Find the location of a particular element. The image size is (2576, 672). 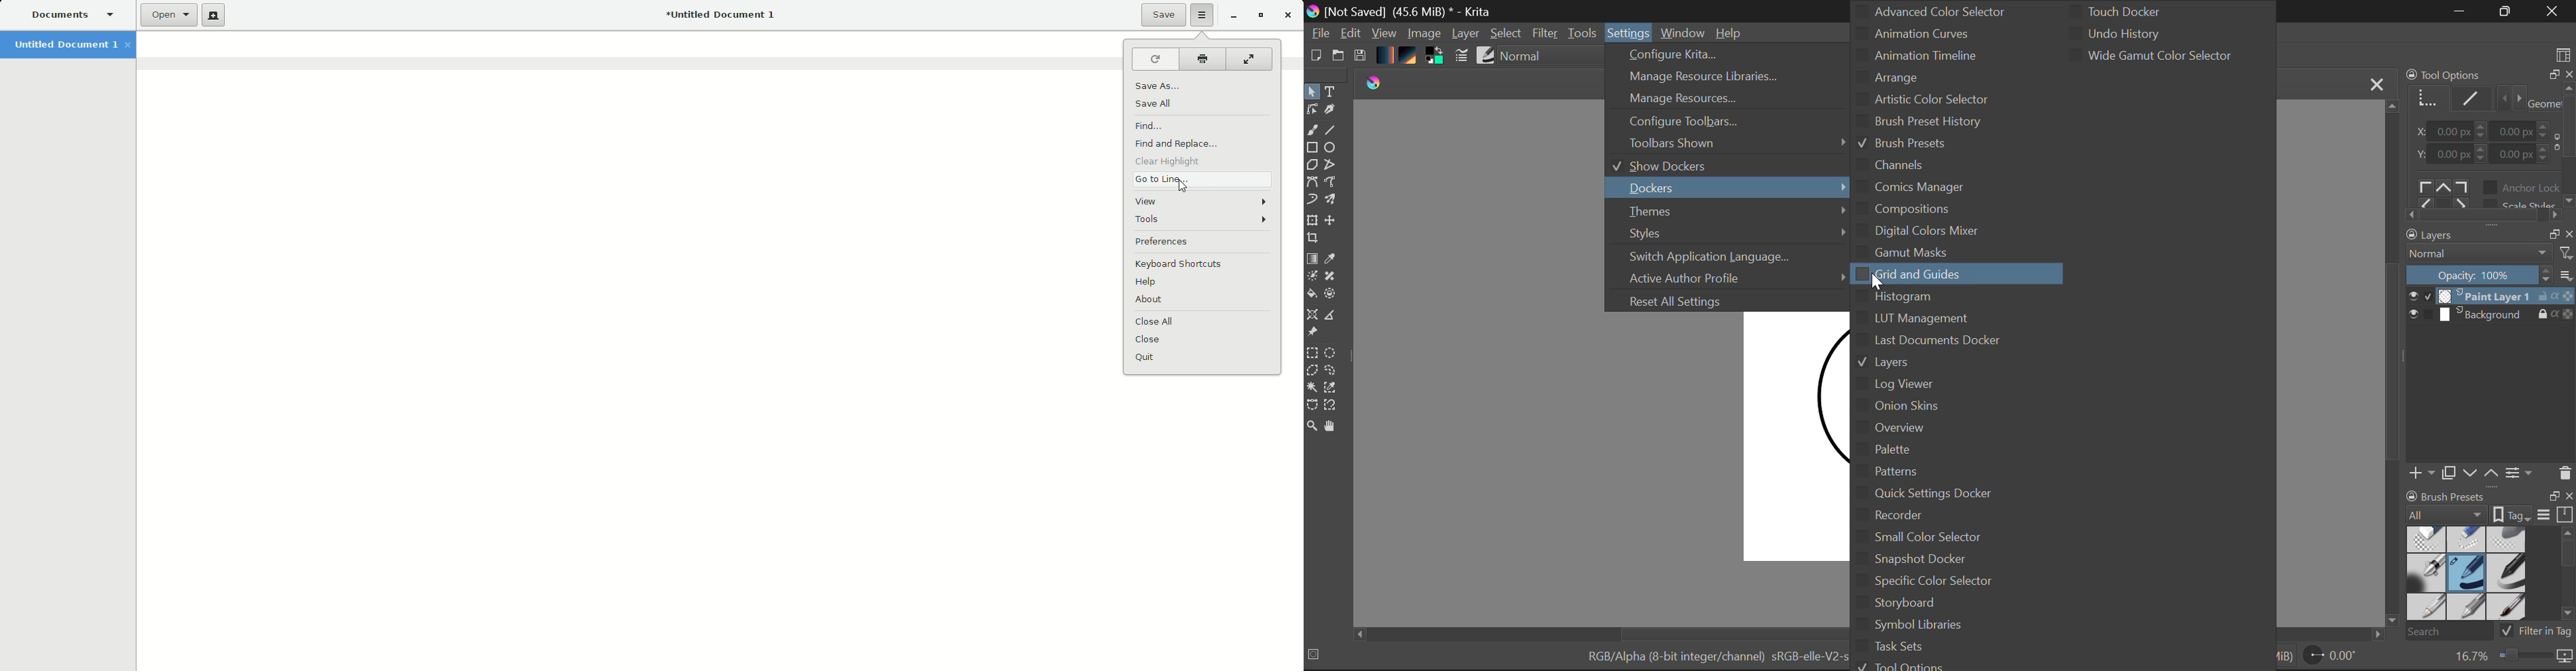

Onion Skins is located at coordinates (1964, 406).